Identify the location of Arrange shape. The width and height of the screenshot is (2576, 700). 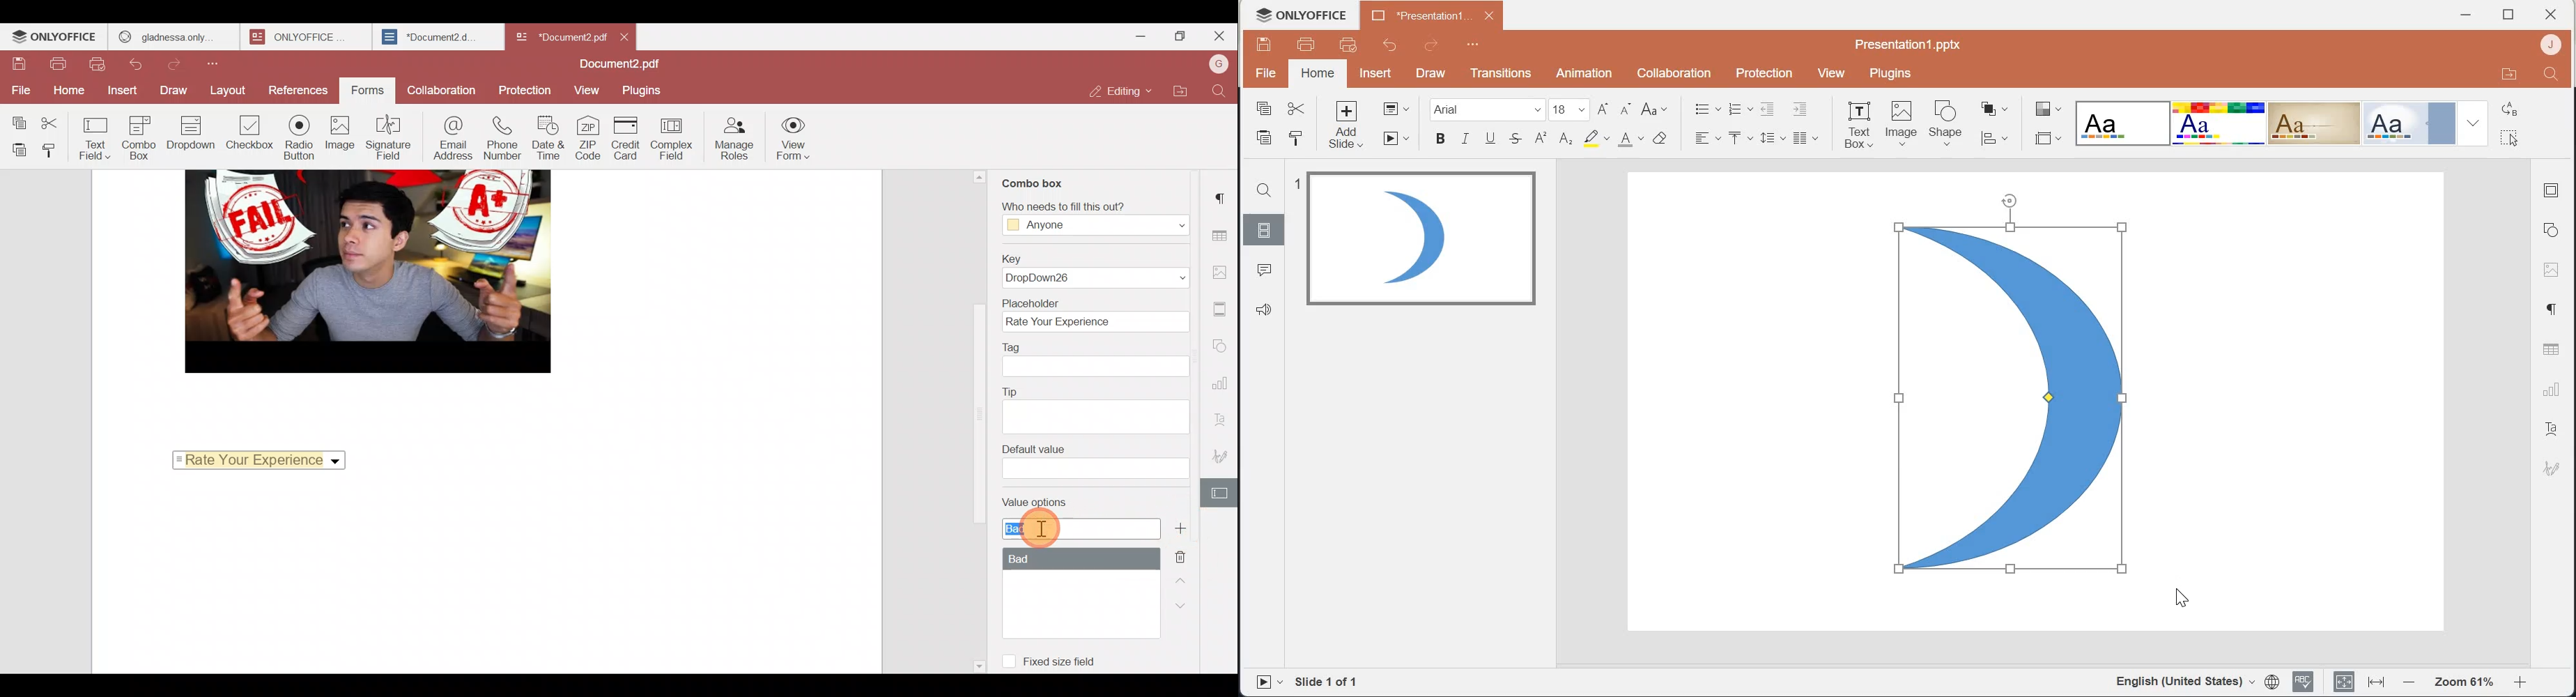
(1997, 109).